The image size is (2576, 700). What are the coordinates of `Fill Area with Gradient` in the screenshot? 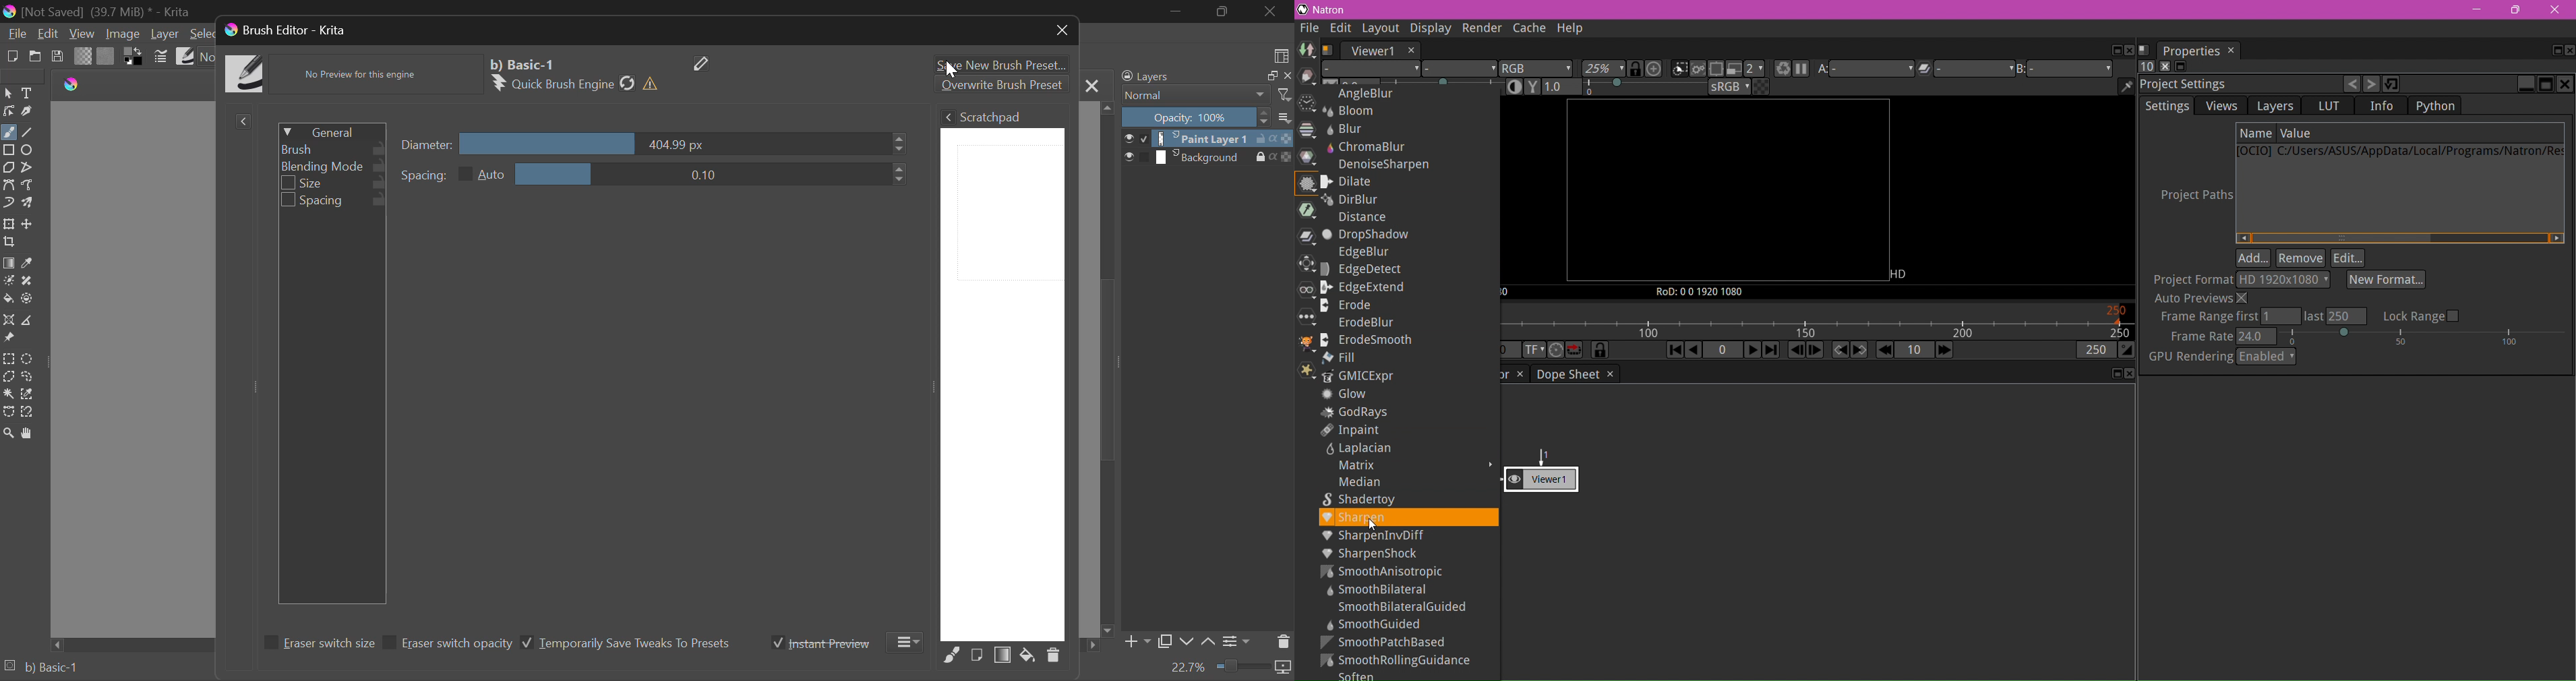 It's located at (1003, 656).